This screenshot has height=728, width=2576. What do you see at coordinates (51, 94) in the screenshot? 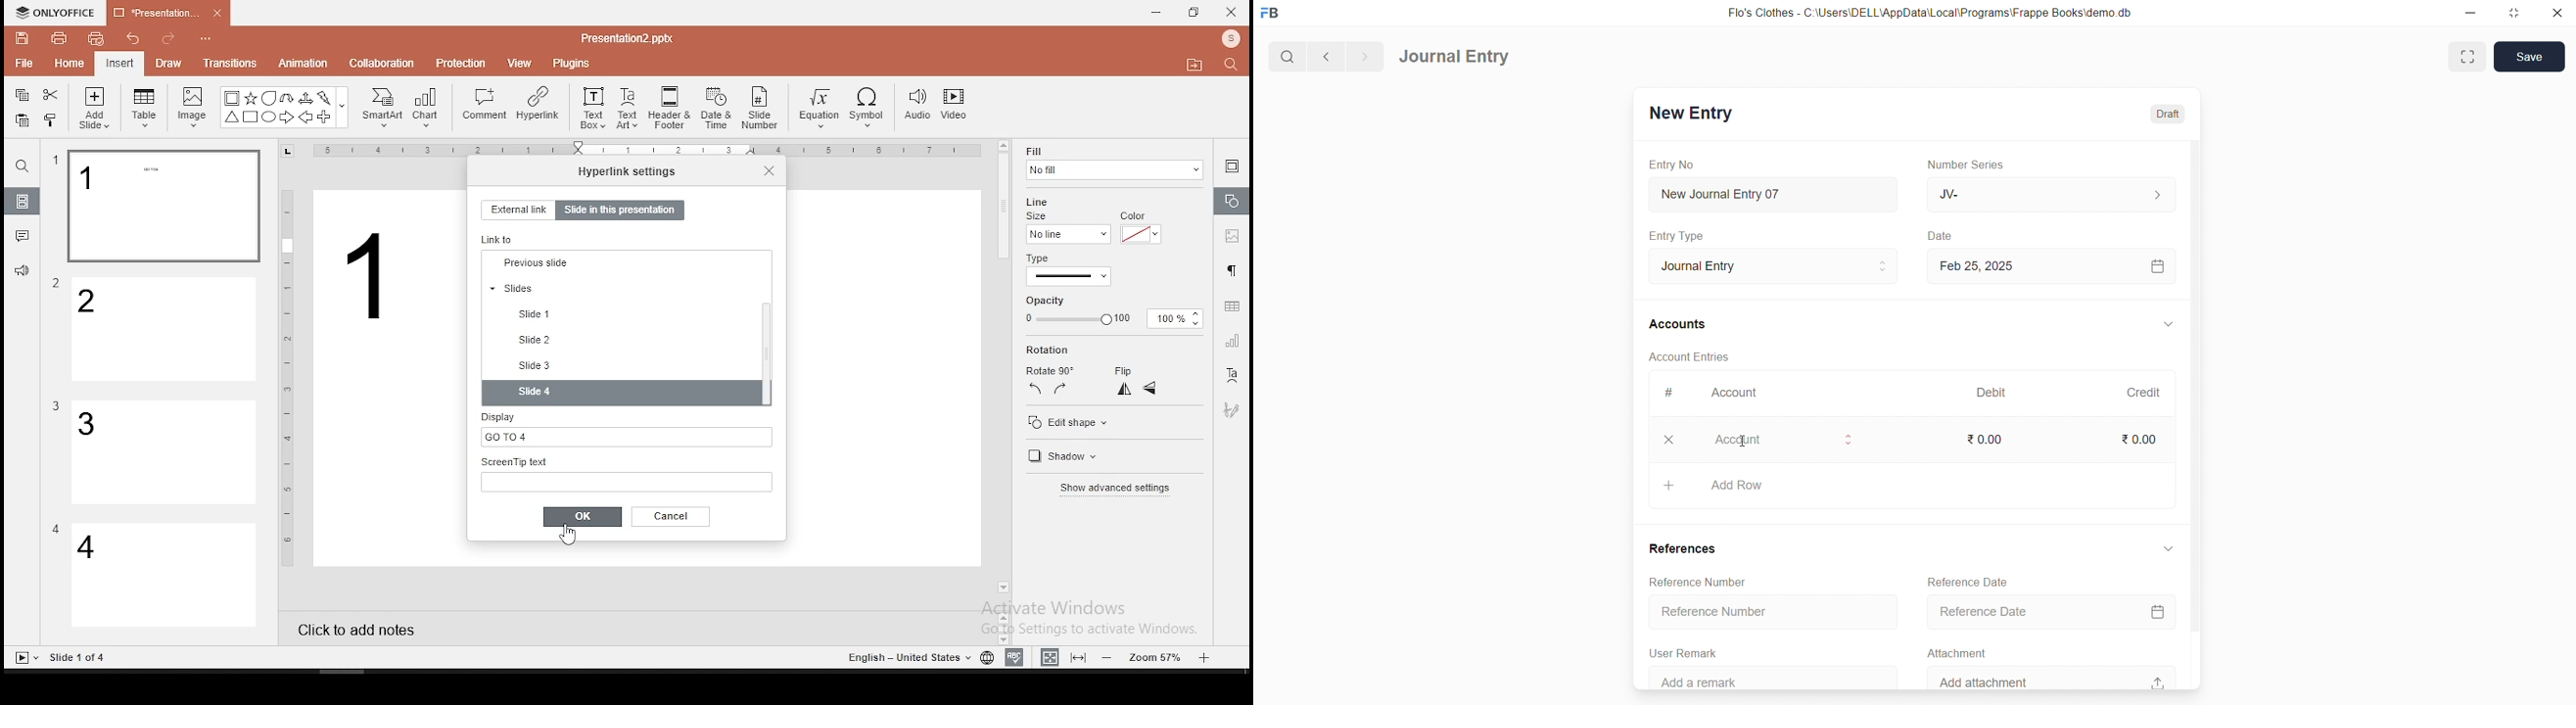
I see `cut` at bounding box center [51, 94].